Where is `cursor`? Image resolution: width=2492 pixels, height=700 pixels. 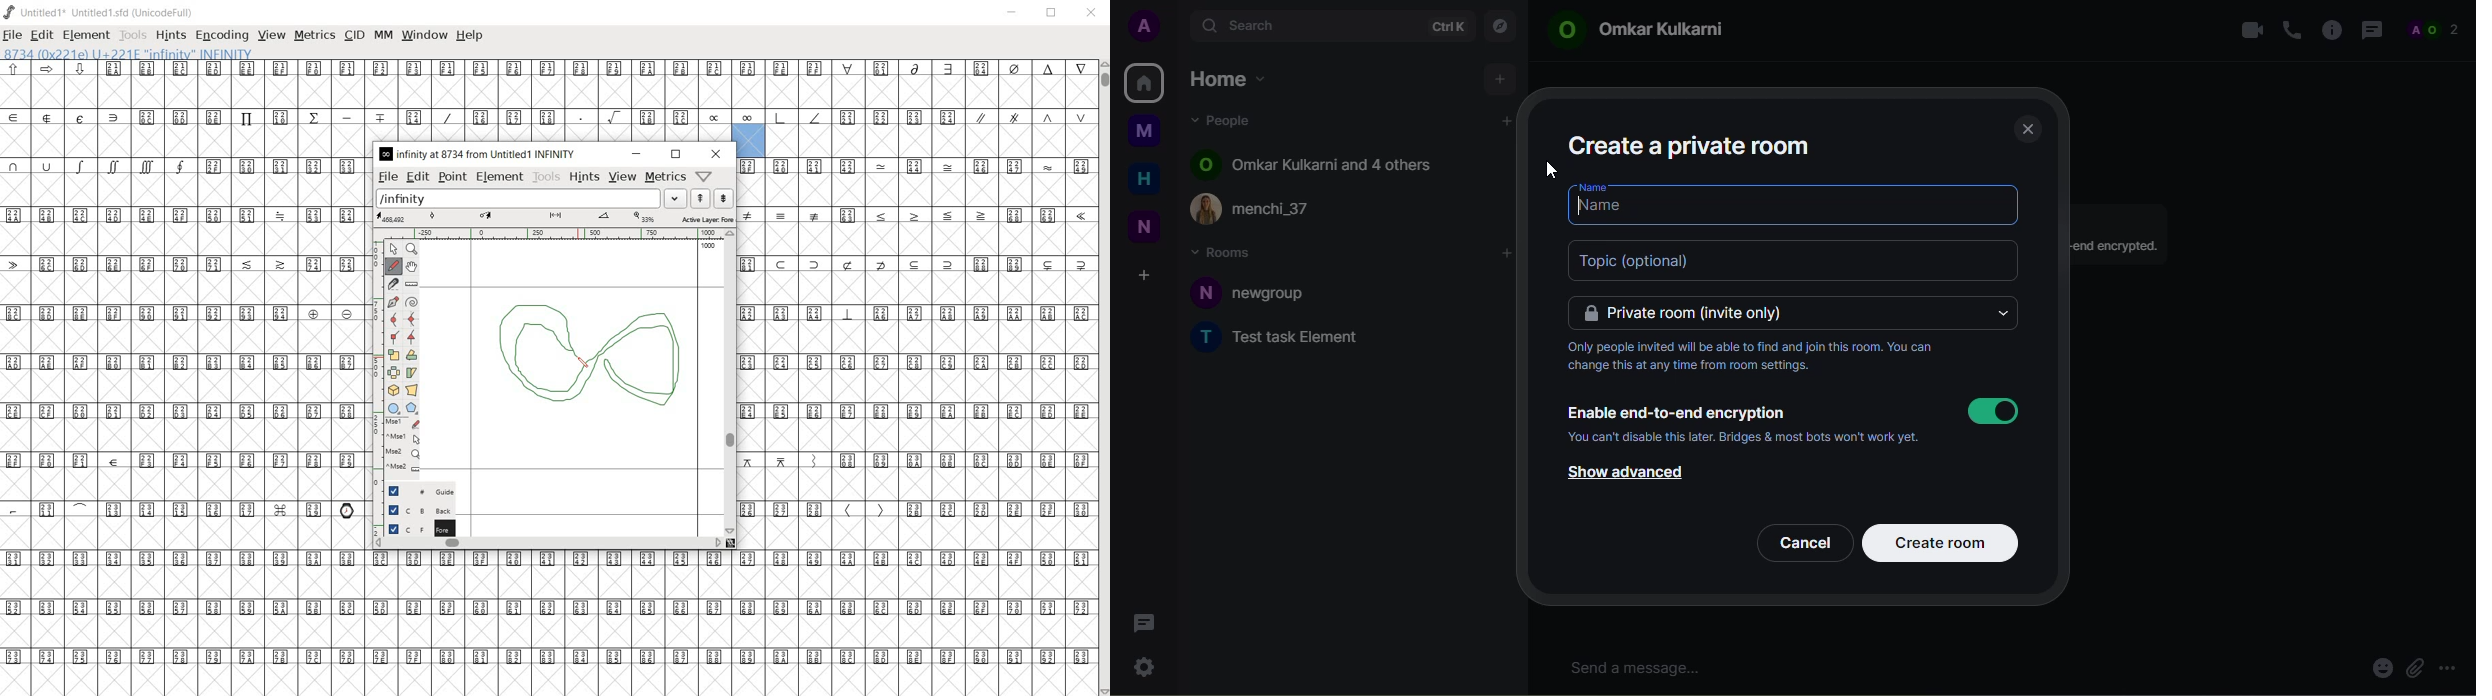 cursor is located at coordinates (1551, 172).